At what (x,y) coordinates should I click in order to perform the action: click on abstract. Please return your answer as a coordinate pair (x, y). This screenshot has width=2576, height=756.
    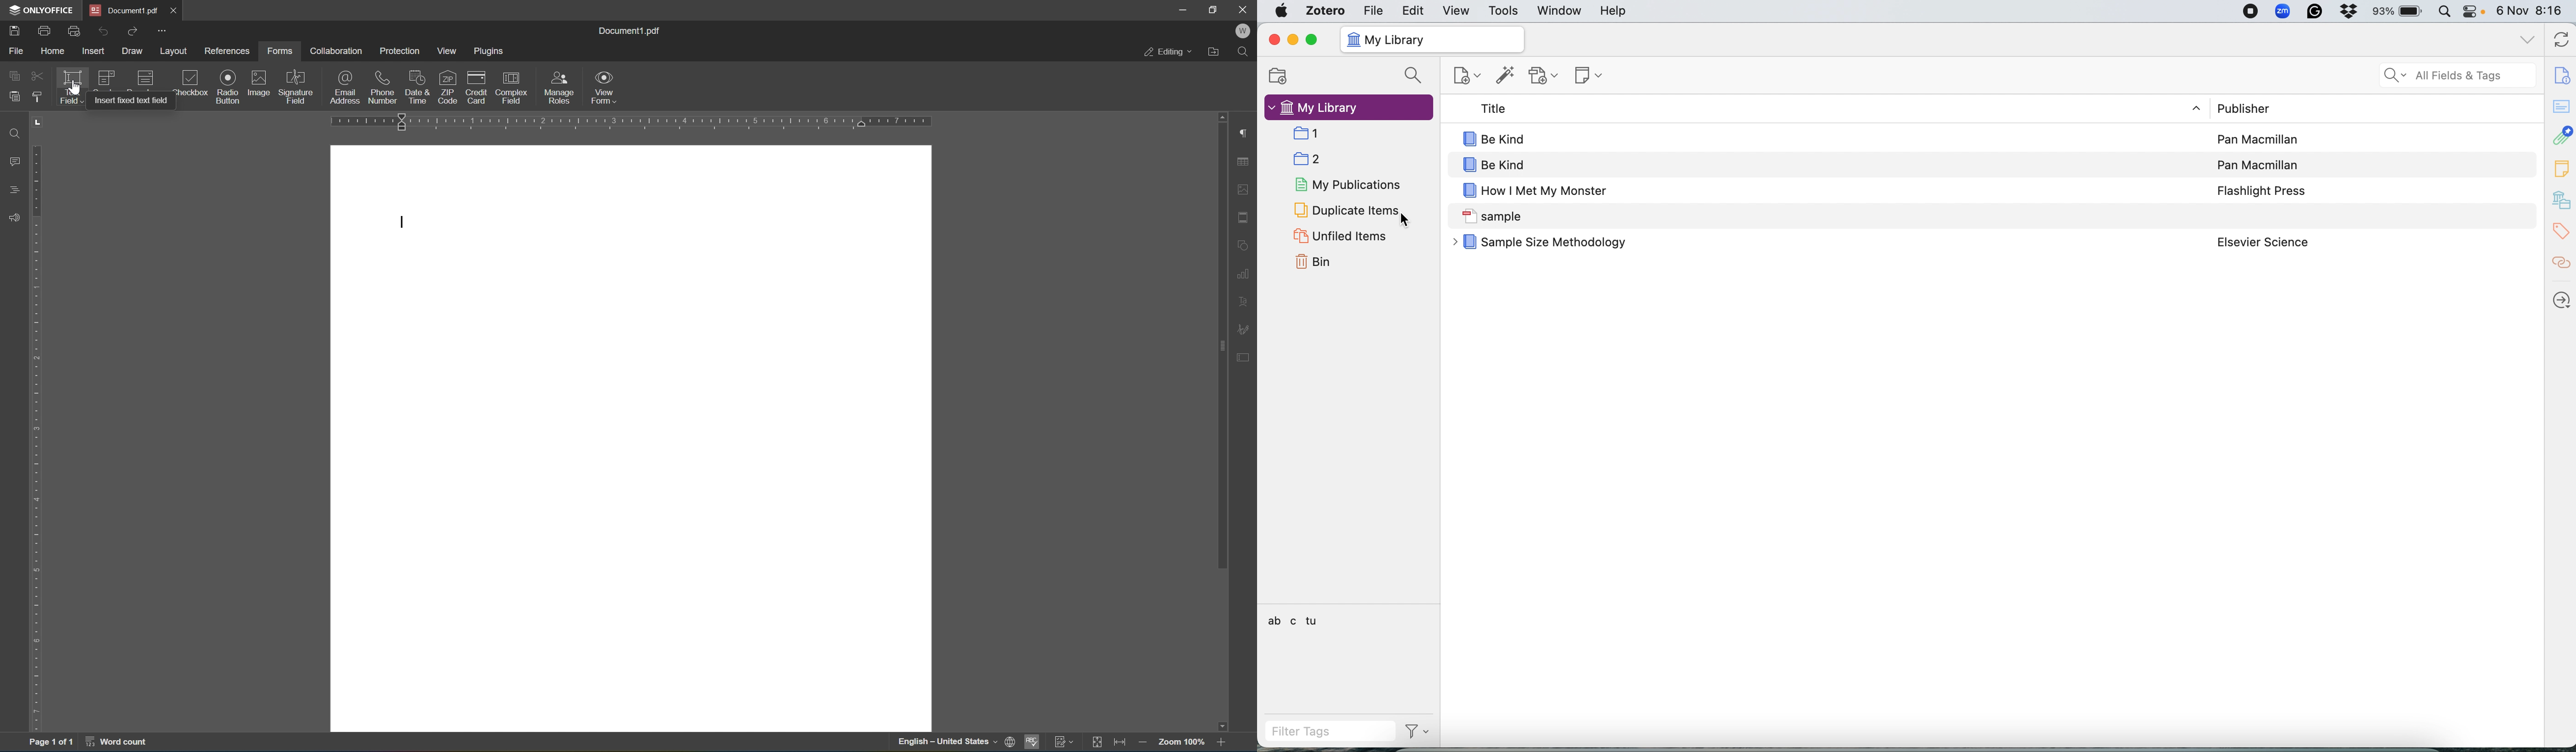
    Looking at the image, I should click on (2561, 104).